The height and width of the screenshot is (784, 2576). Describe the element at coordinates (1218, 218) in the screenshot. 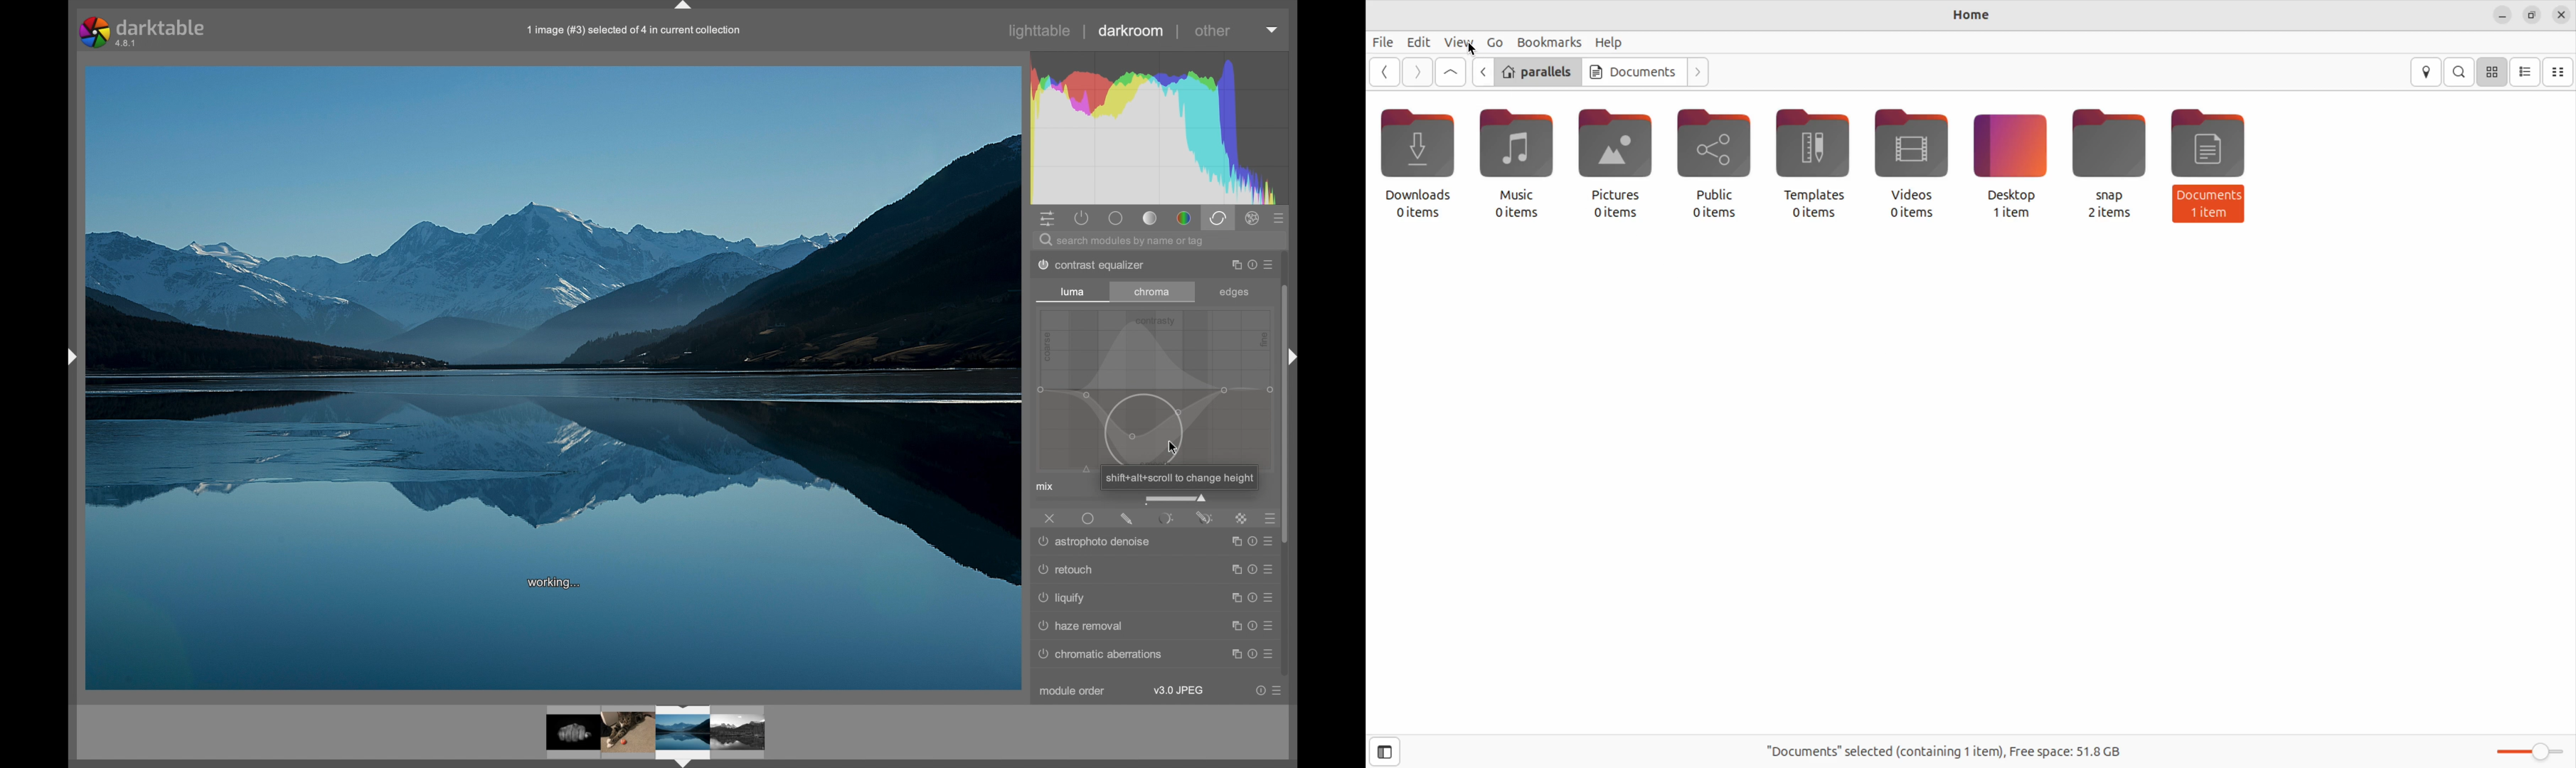

I see `correct` at that location.